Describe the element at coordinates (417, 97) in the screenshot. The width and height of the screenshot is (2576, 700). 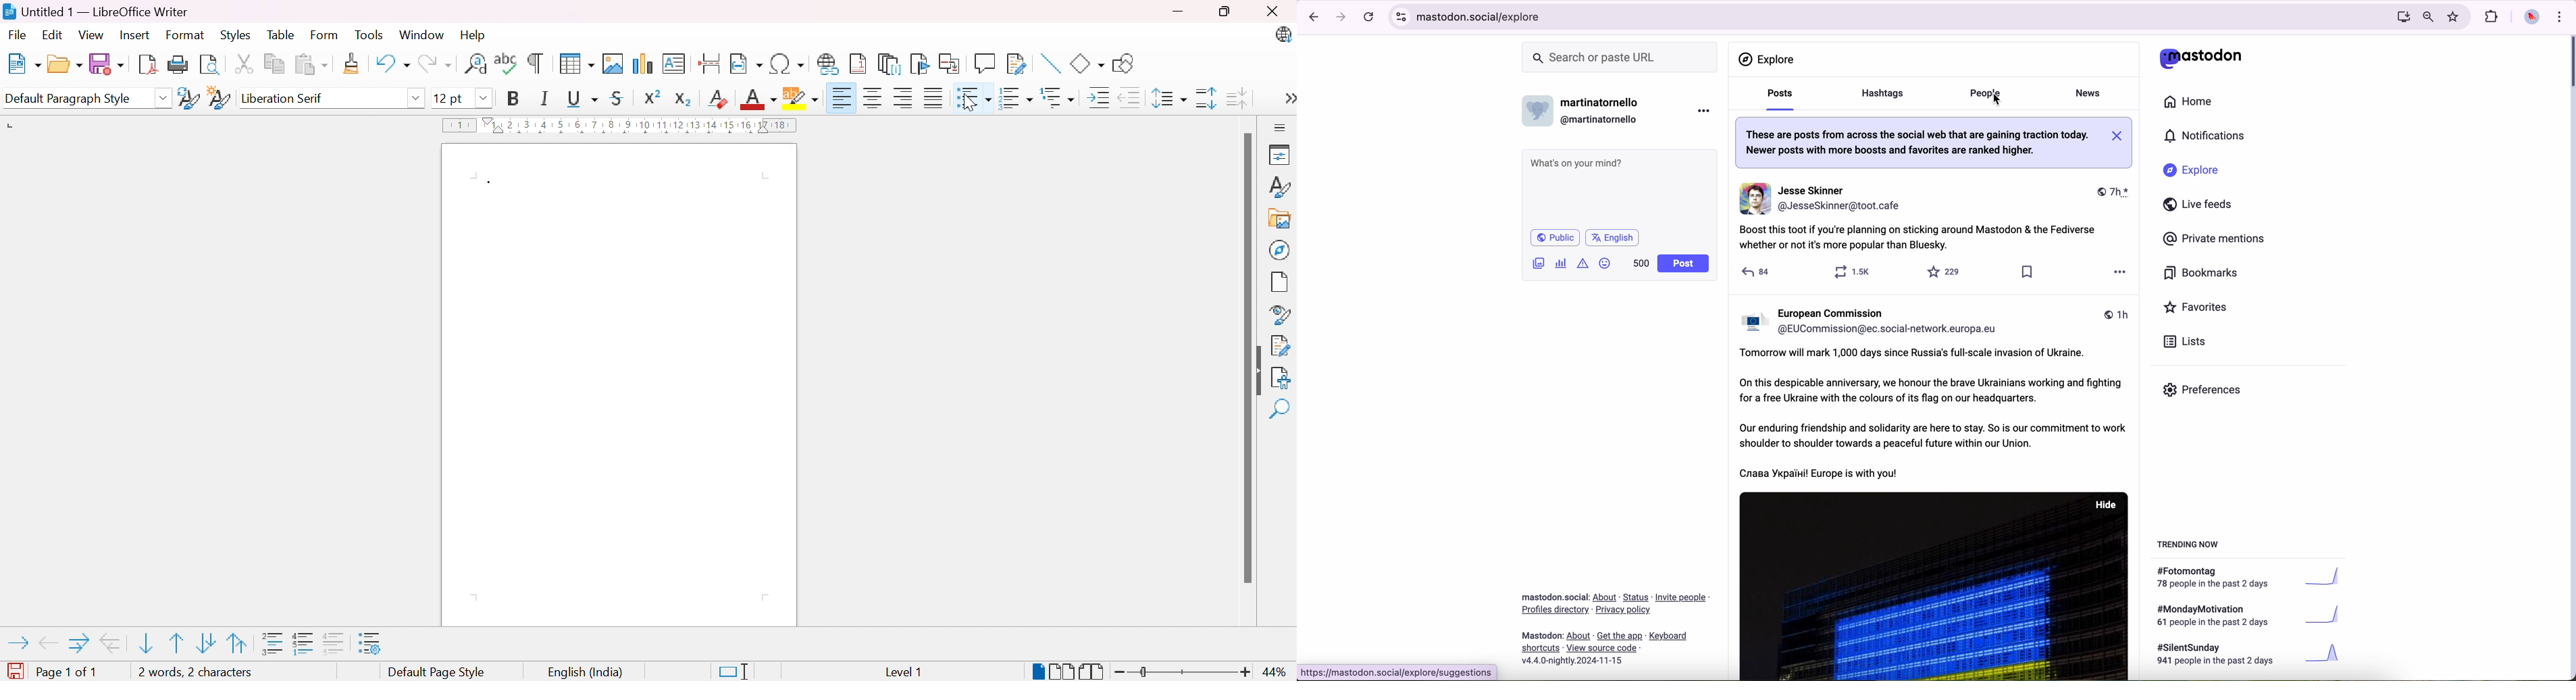
I see `Drop down` at that location.